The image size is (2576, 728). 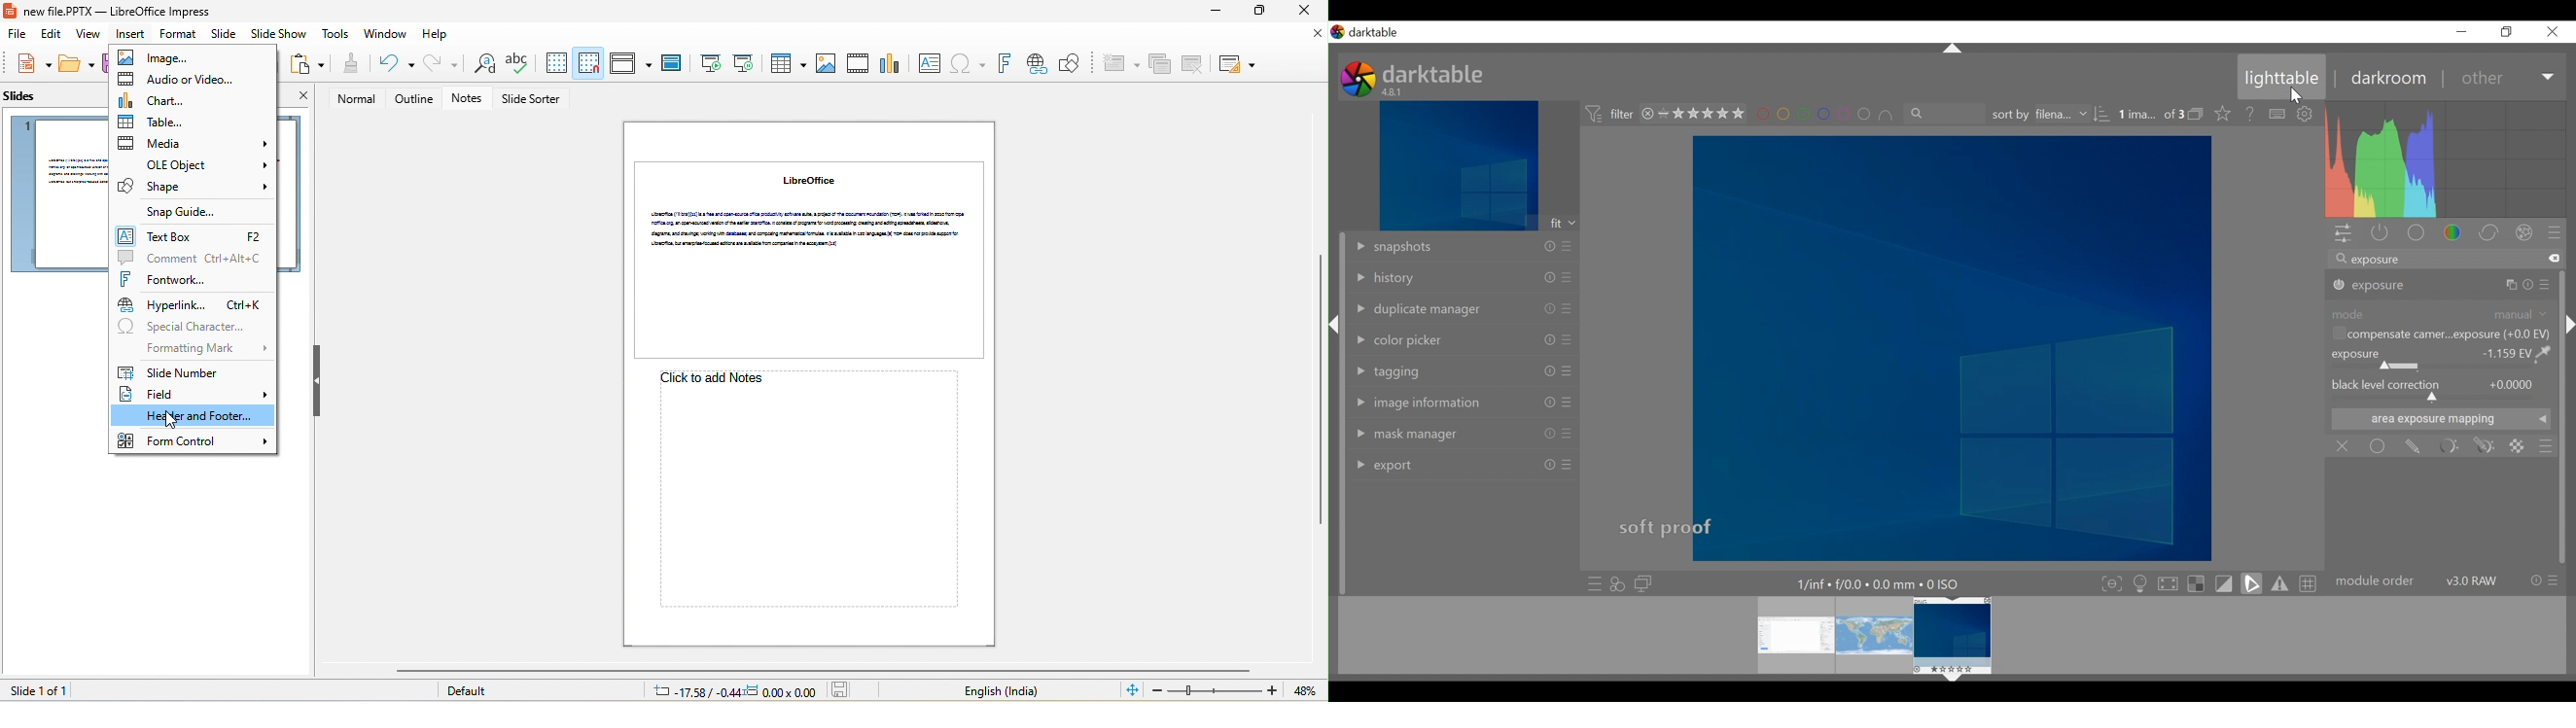 What do you see at coordinates (1382, 467) in the screenshot?
I see `export` at bounding box center [1382, 467].